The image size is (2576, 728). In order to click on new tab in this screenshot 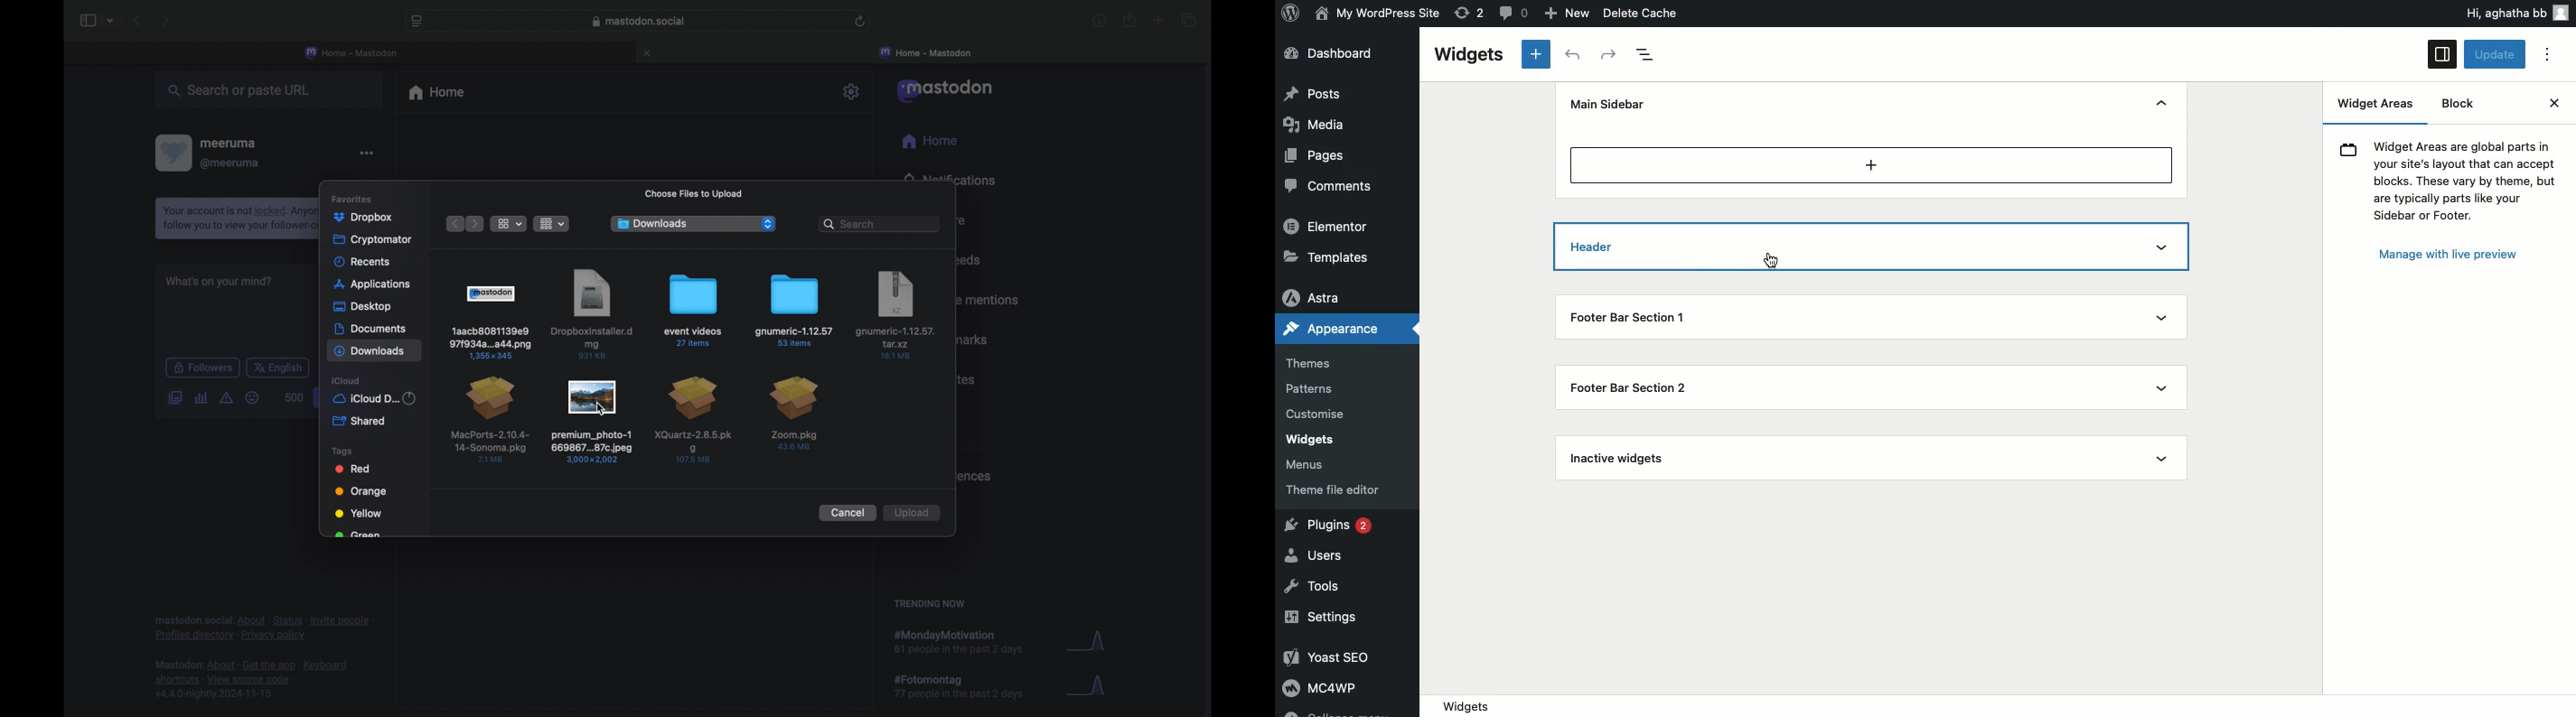, I will do `click(1159, 21)`.